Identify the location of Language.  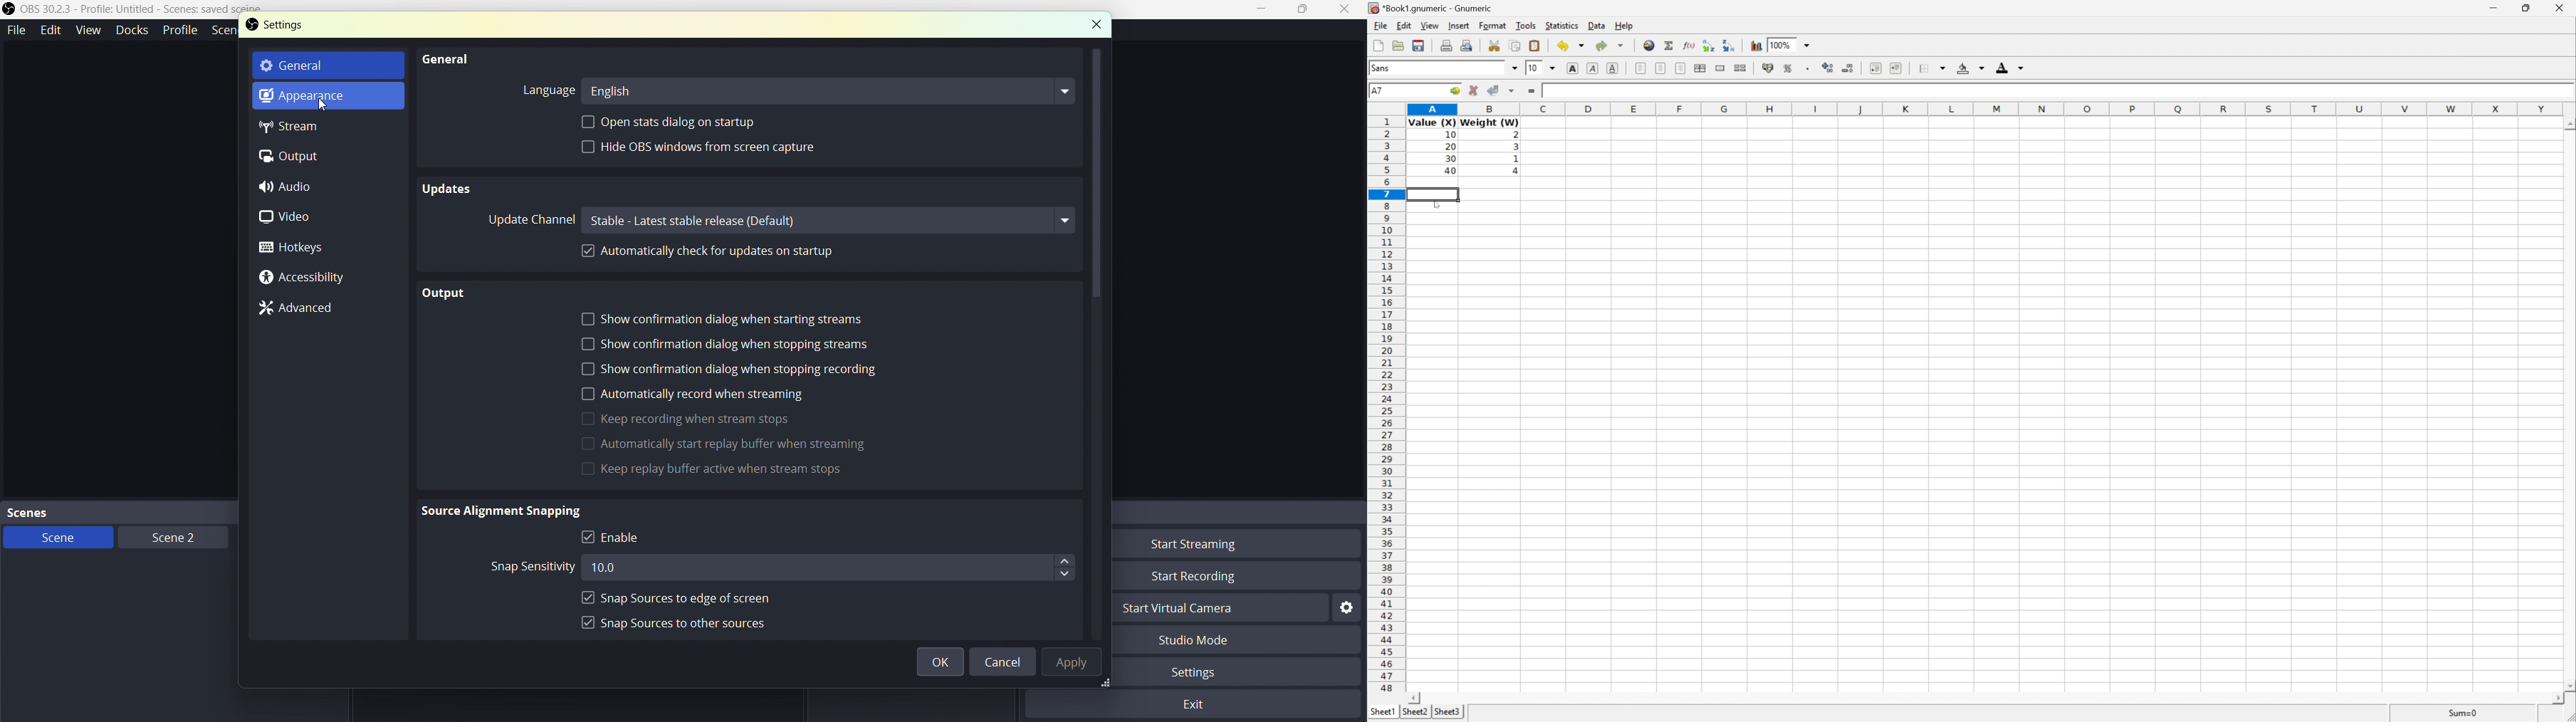
(800, 90).